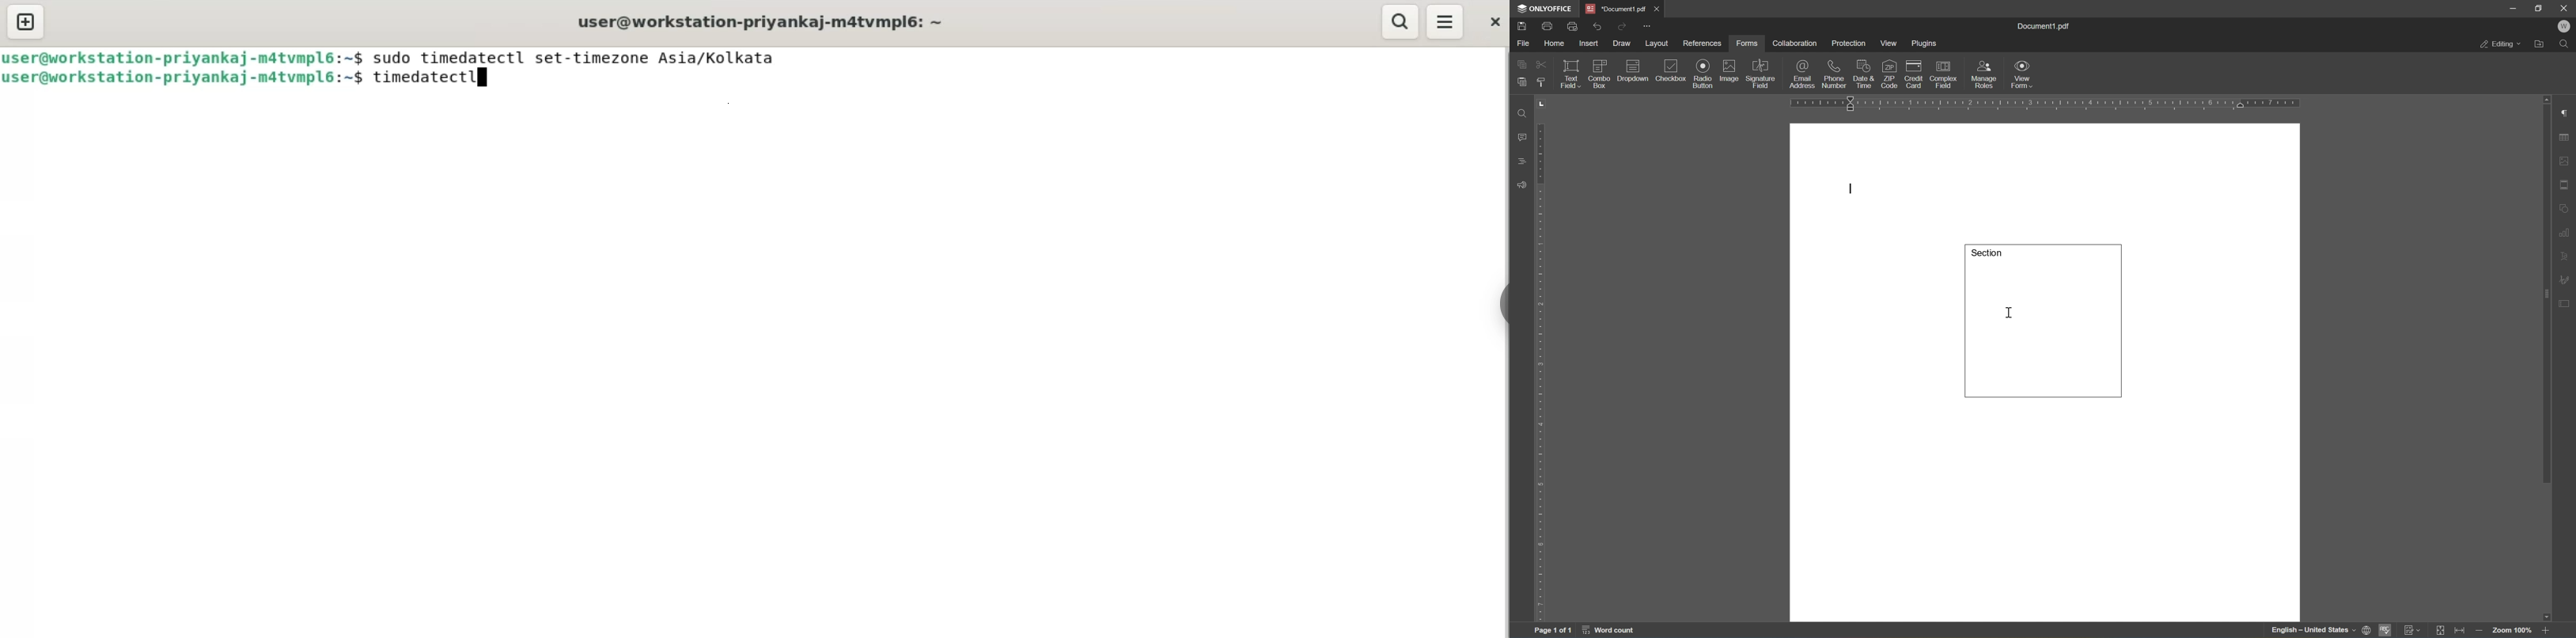 Image resolution: width=2576 pixels, height=644 pixels. I want to click on table settings, so click(2565, 139).